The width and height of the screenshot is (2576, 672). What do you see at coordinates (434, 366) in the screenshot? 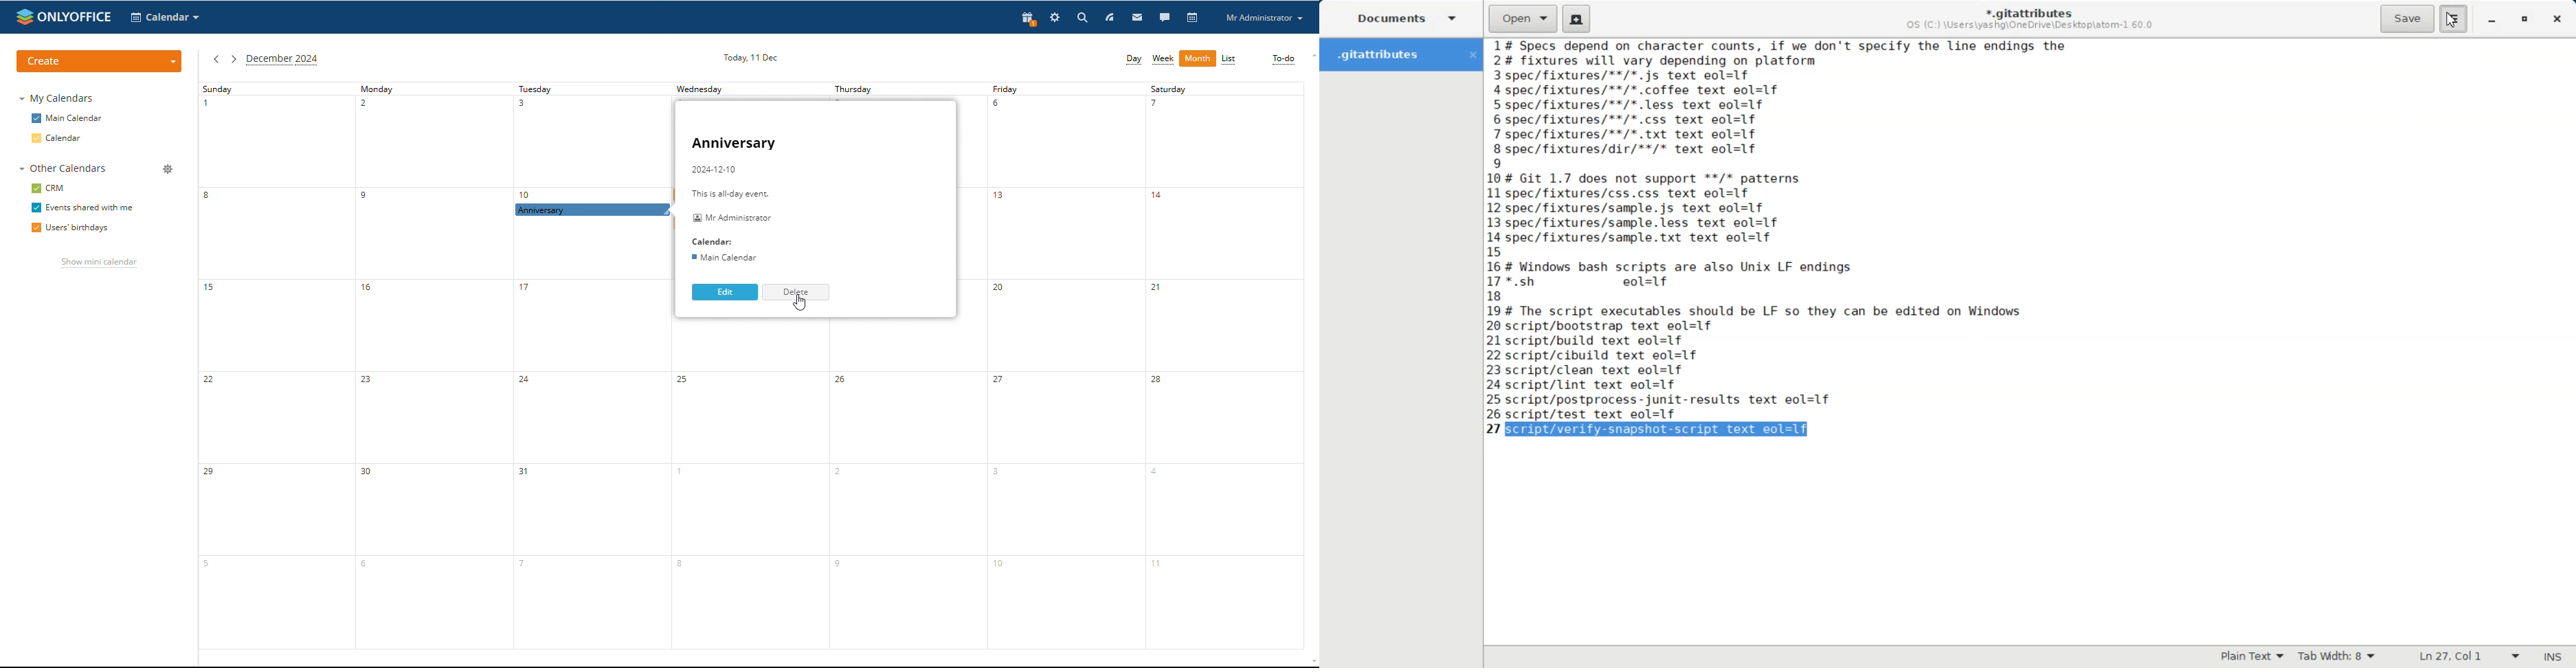
I see `monday` at bounding box center [434, 366].